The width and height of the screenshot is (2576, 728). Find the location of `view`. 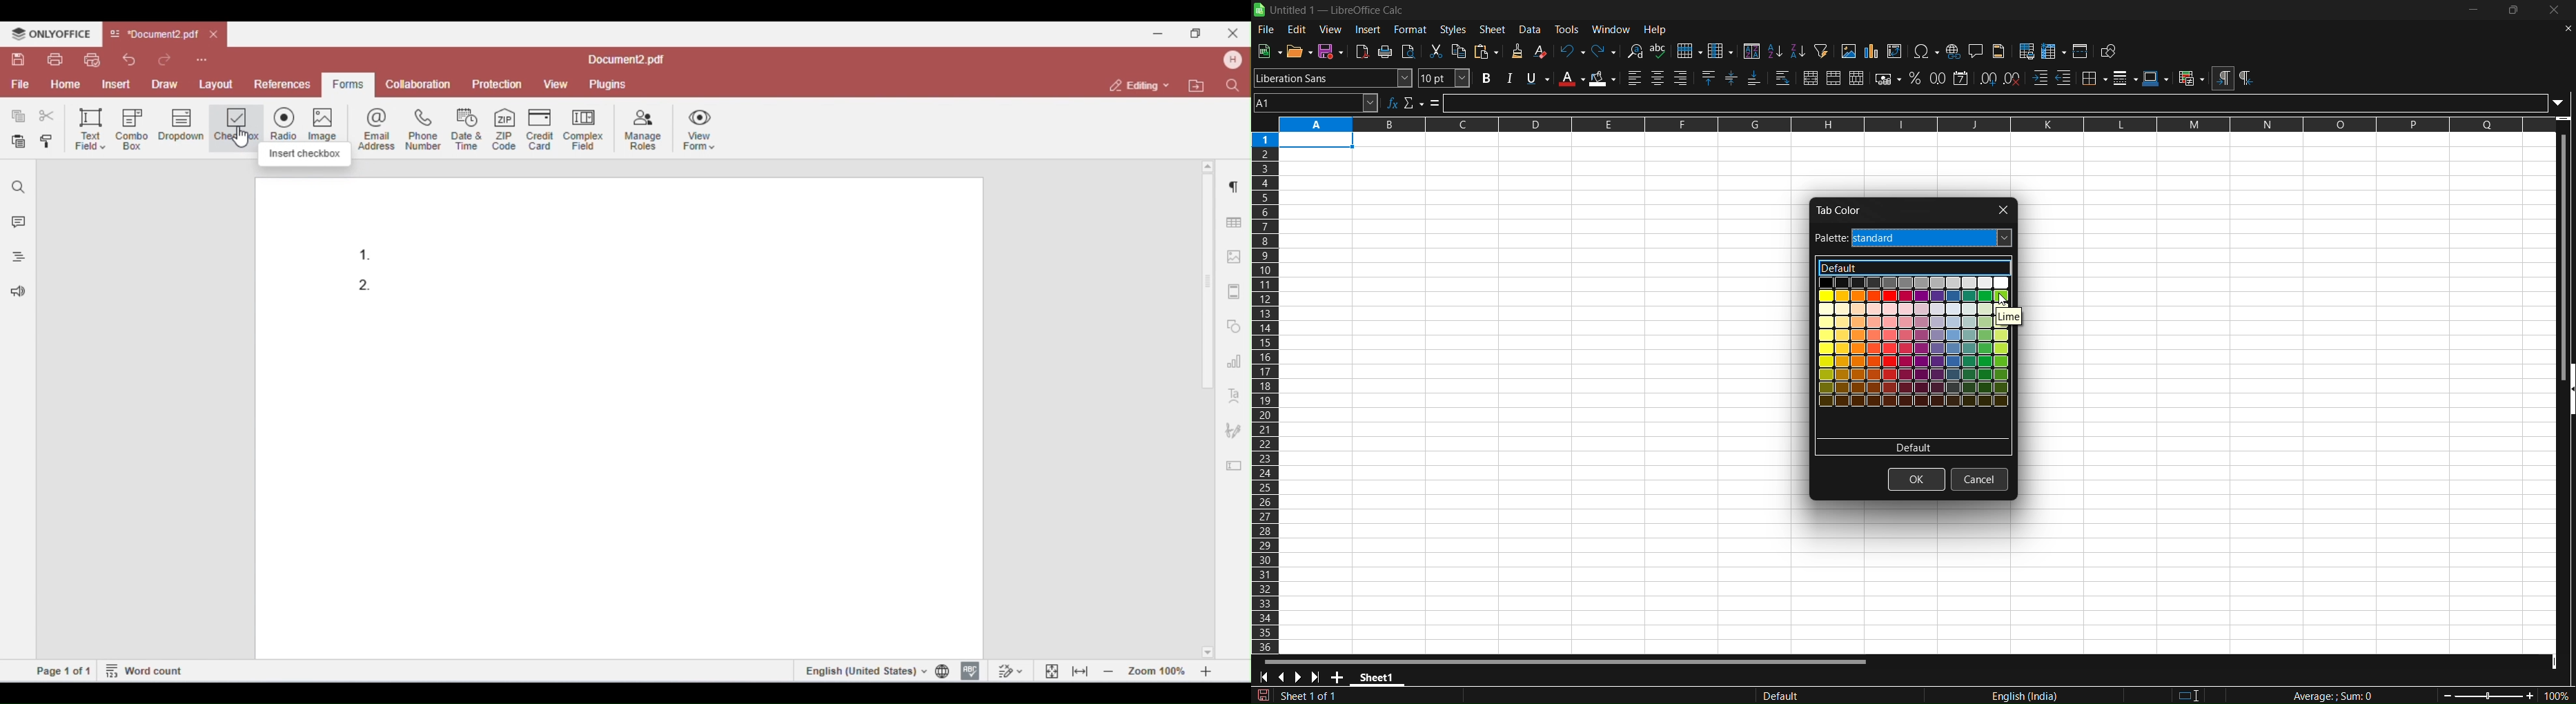

view is located at coordinates (1333, 29).